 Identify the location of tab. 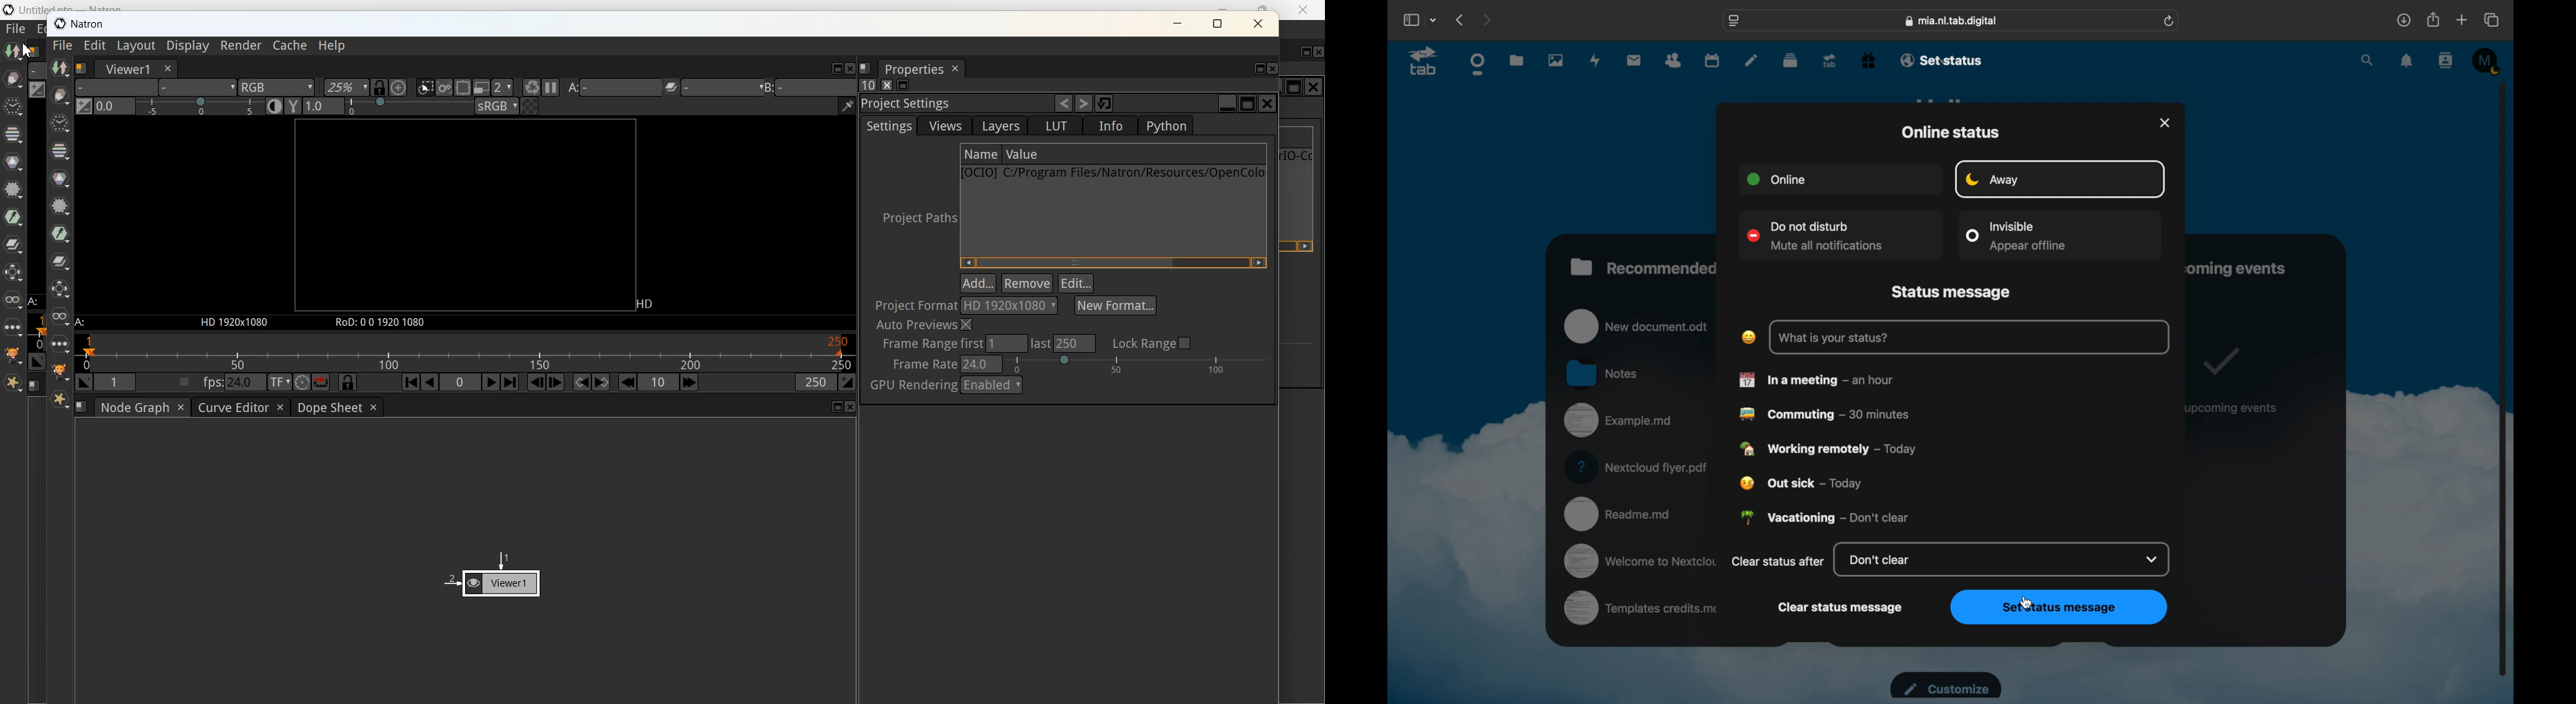
(1831, 60).